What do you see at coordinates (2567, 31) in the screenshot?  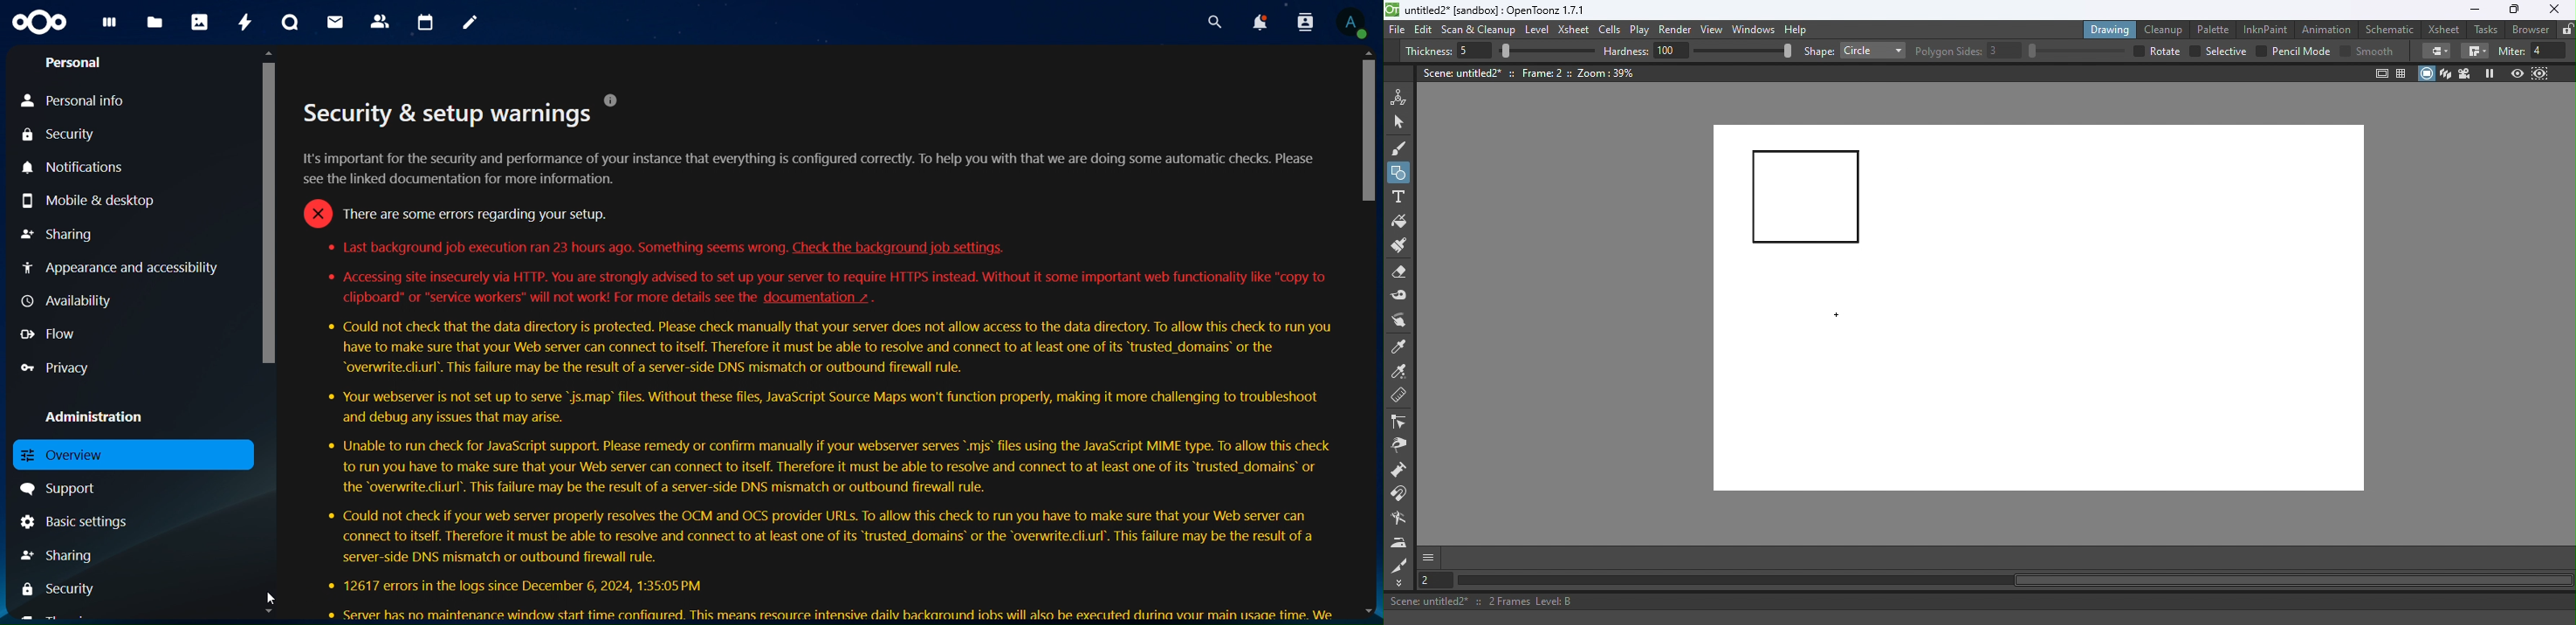 I see `Lock rooms tab` at bounding box center [2567, 31].